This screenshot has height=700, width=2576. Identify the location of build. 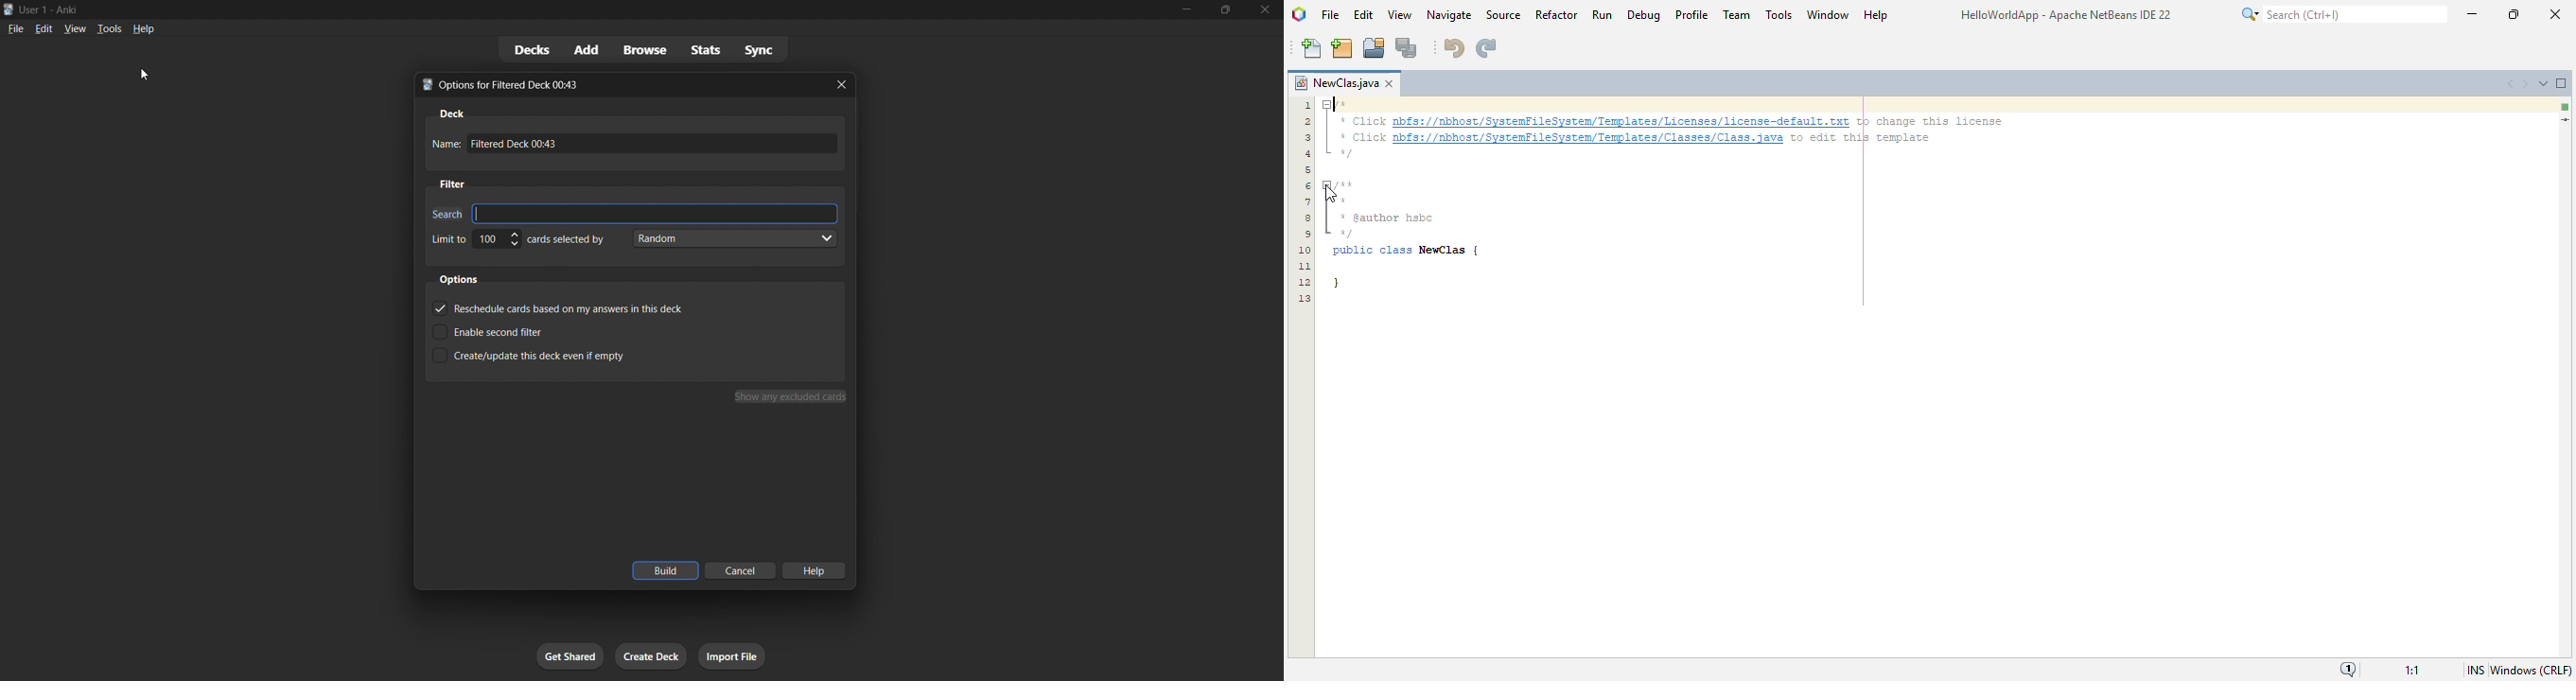
(663, 570).